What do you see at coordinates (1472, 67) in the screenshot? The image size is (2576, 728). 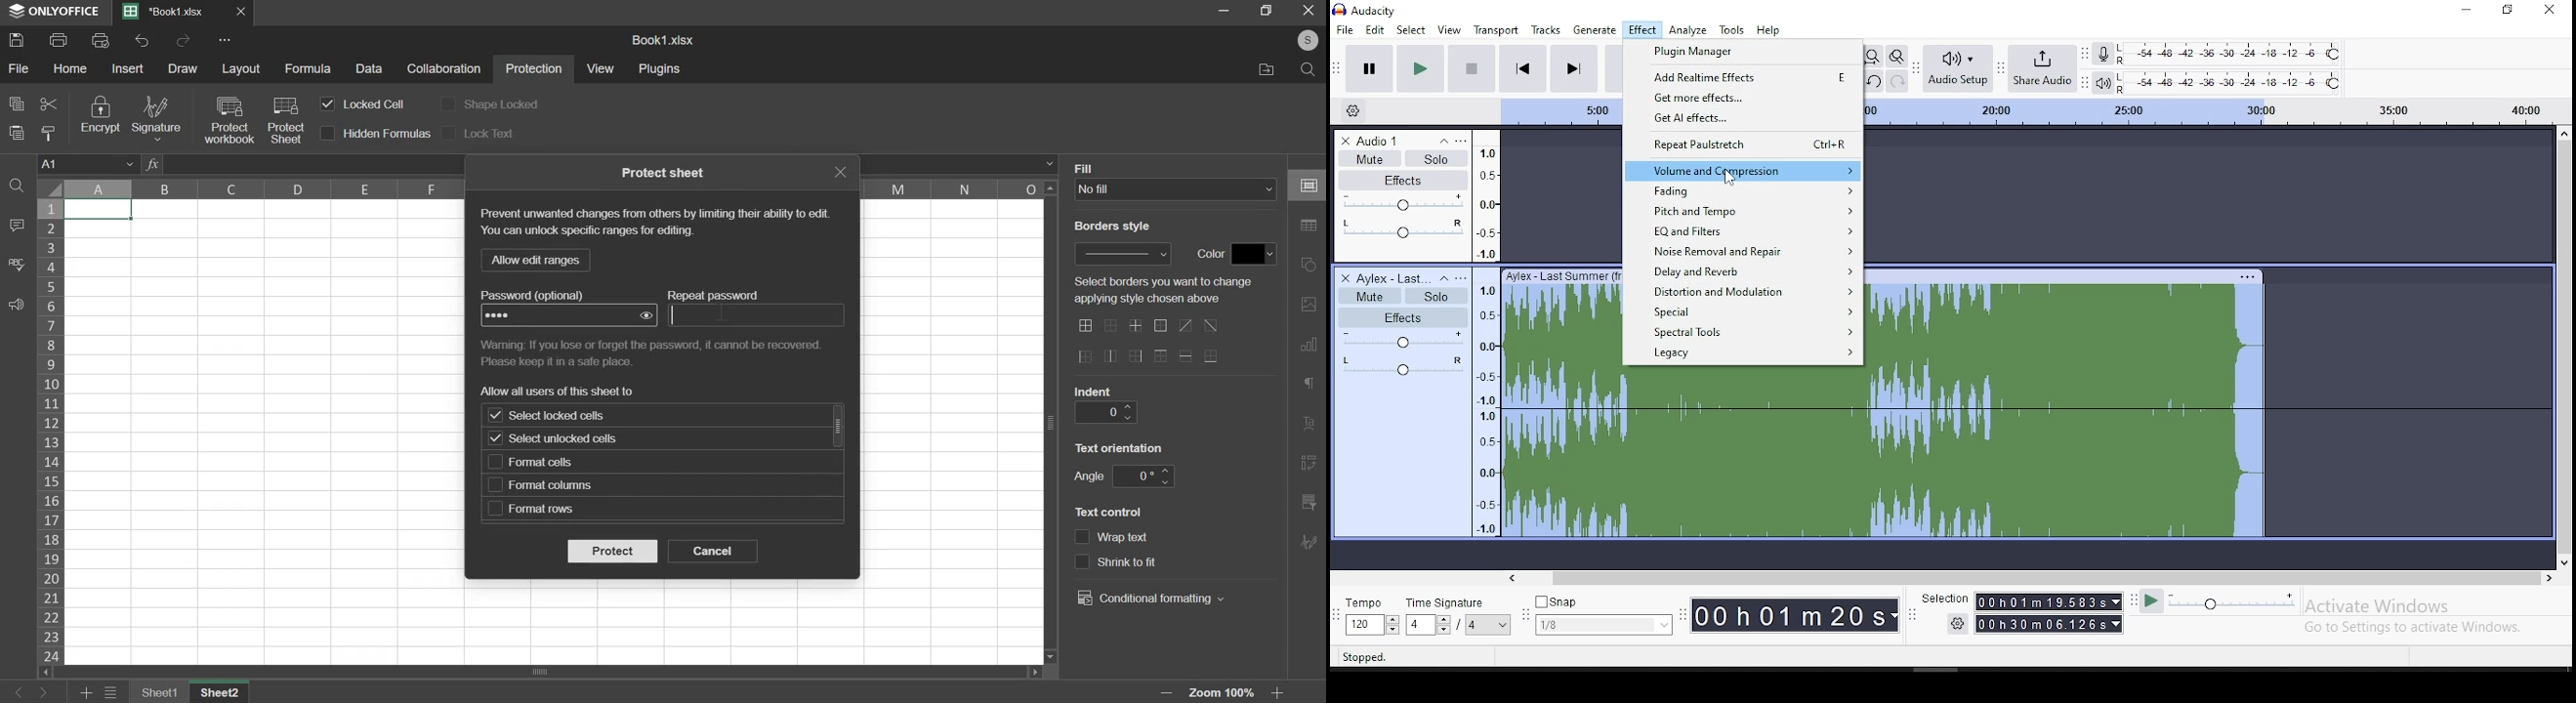 I see `stop` at bounding box center [1472, 67].